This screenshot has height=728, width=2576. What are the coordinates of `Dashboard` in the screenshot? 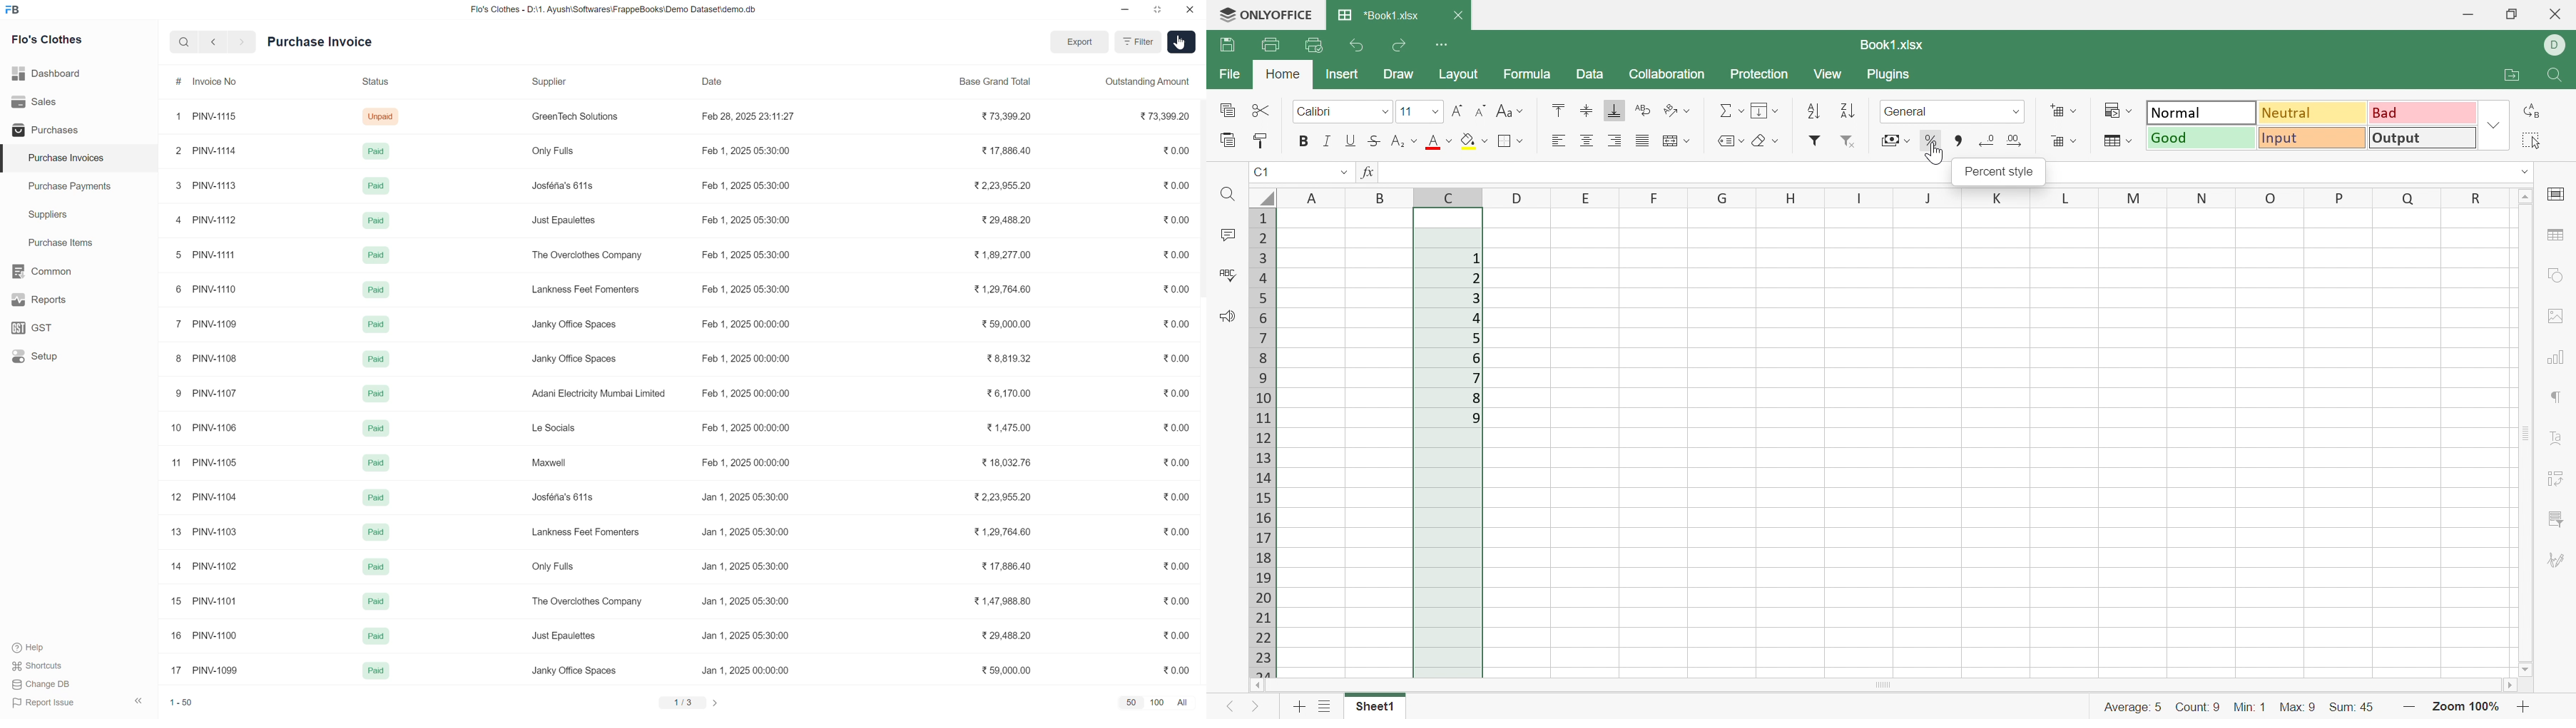 It's located at (48, 72).